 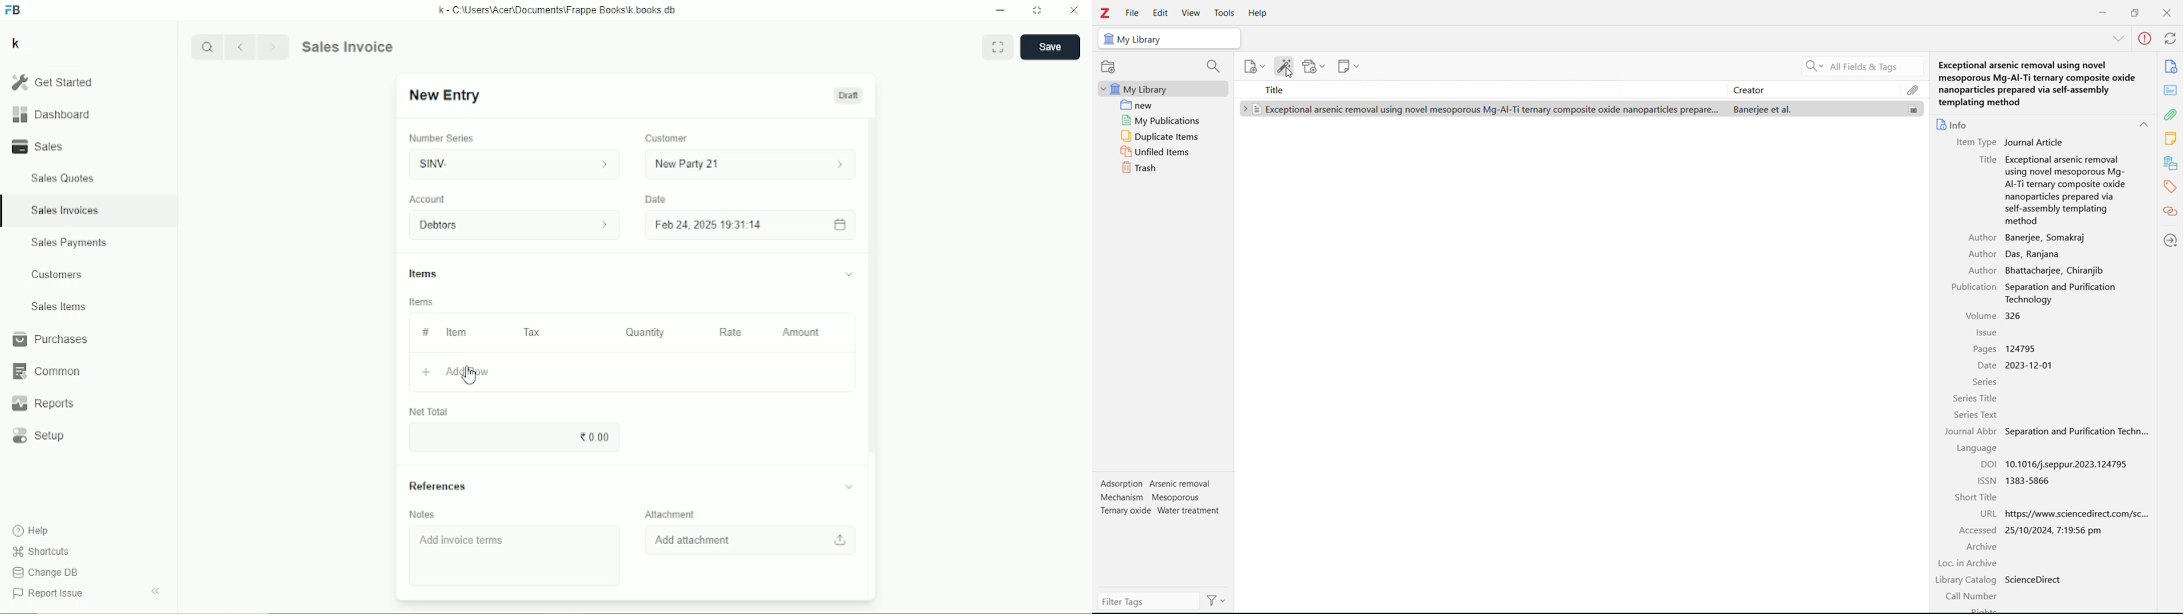 I want to click on search all fields & tags, so click(x=1861, y=67).